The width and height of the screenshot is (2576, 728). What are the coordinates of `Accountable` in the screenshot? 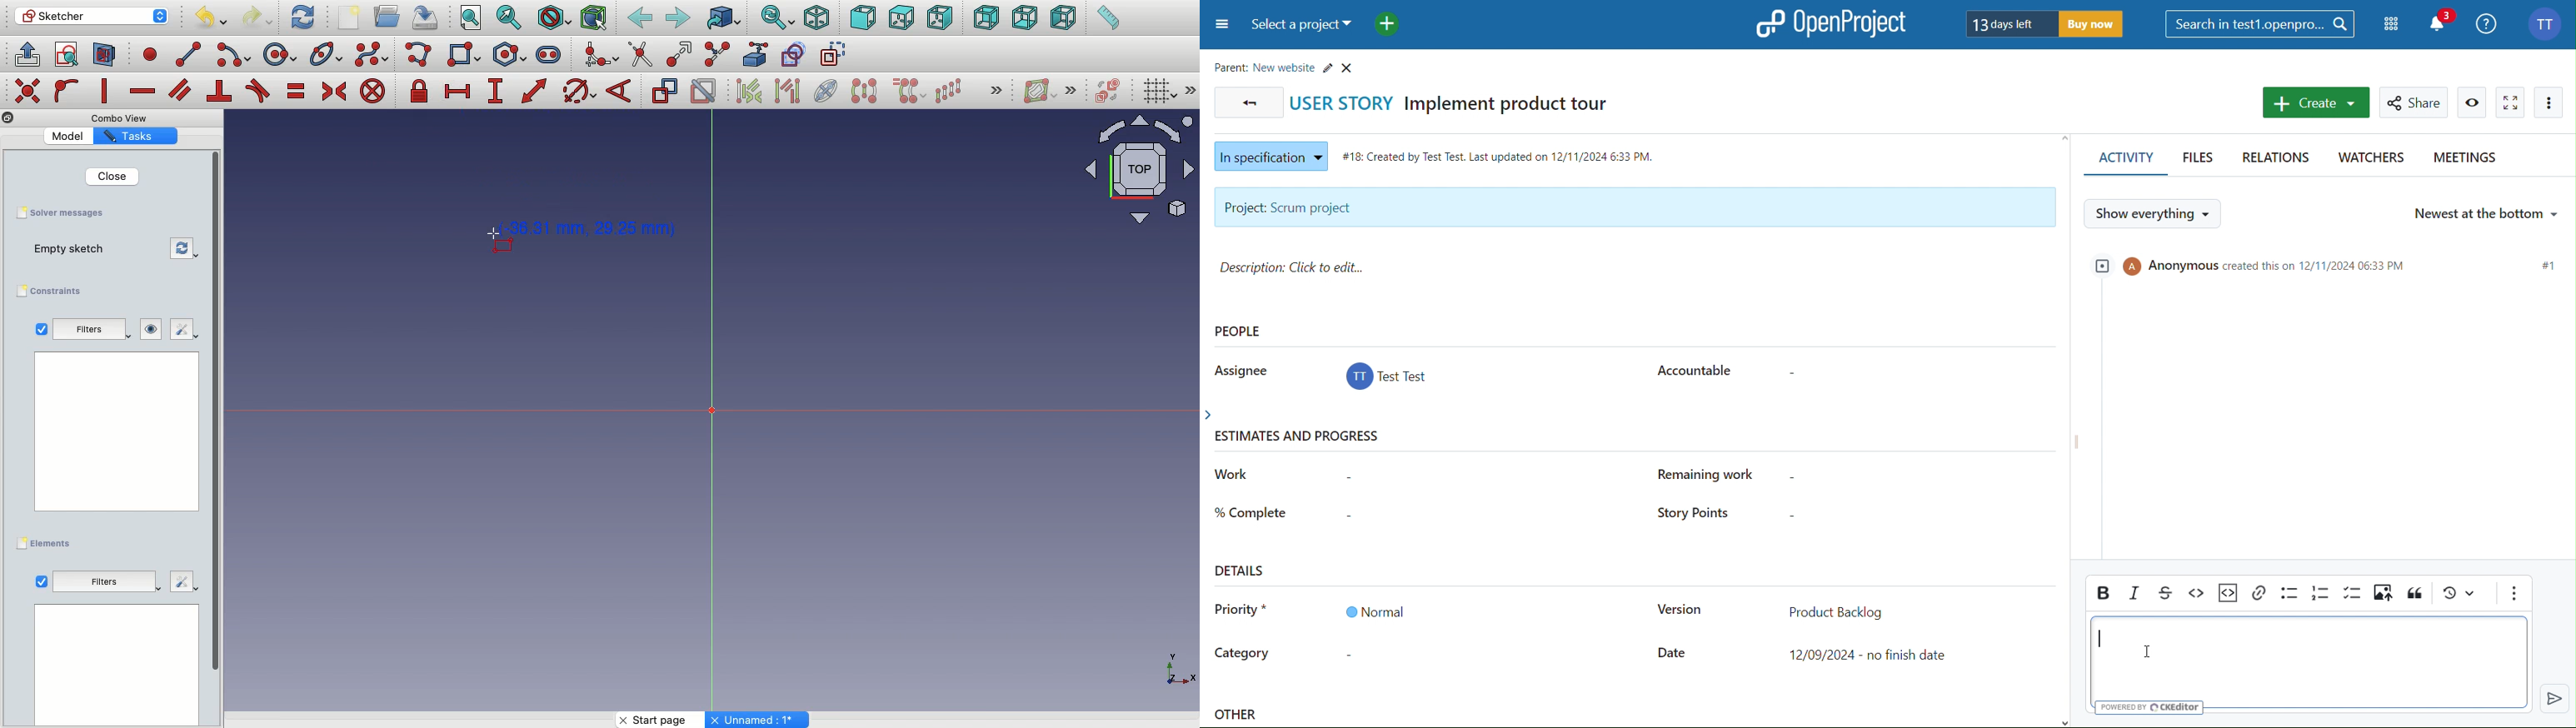 It's located at (1692, 368).